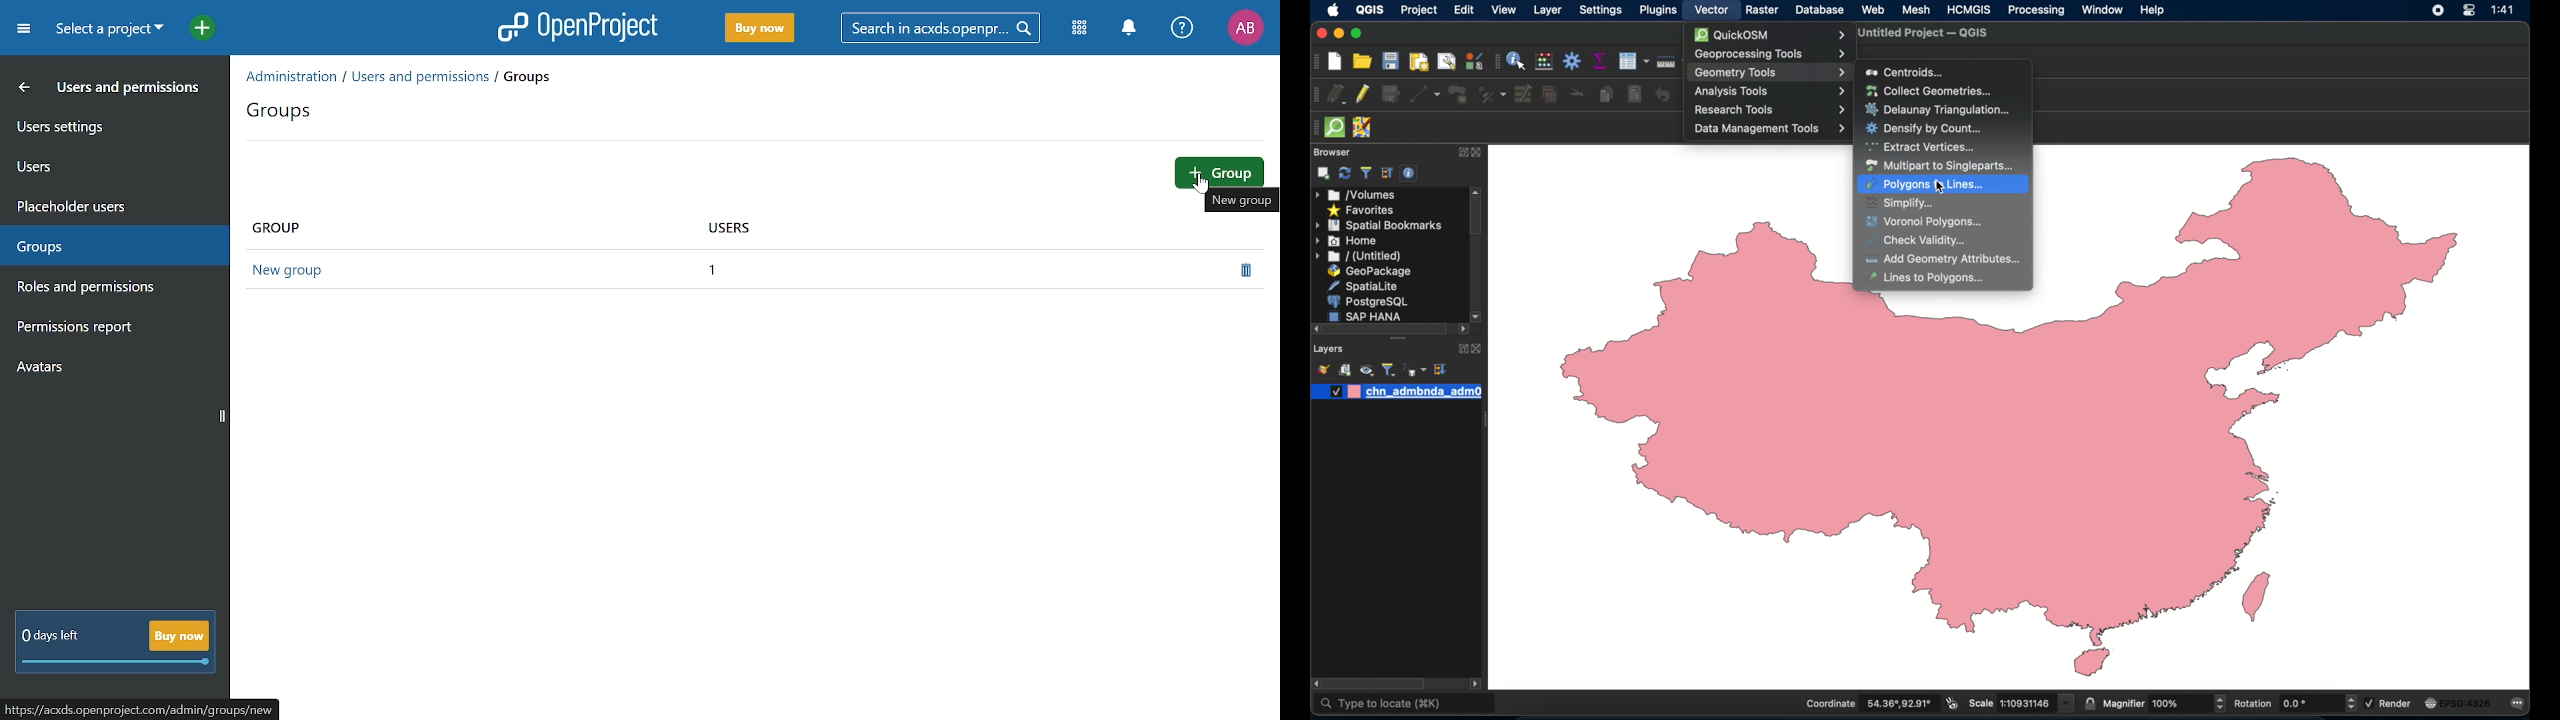 This screenshot has height=728, width=2576. Describe the element at coordinates (1869, 703) in the screenshot. I see `coordinate` at that location.